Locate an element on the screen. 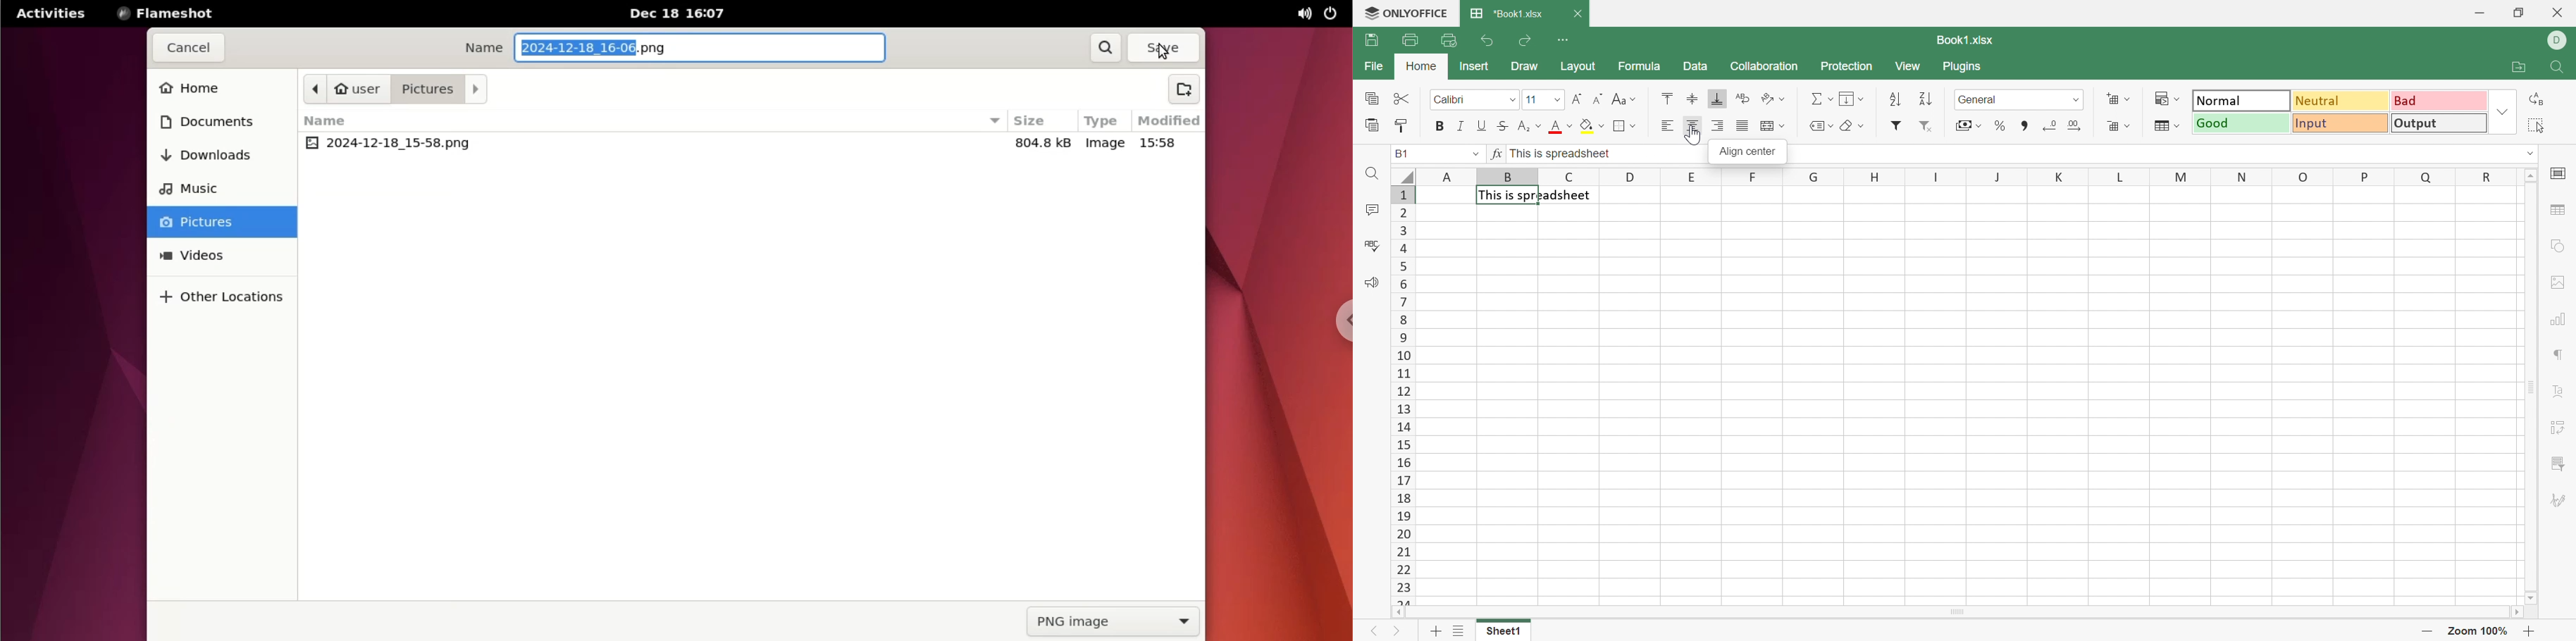  Data is located at coordinates (1696, 66).